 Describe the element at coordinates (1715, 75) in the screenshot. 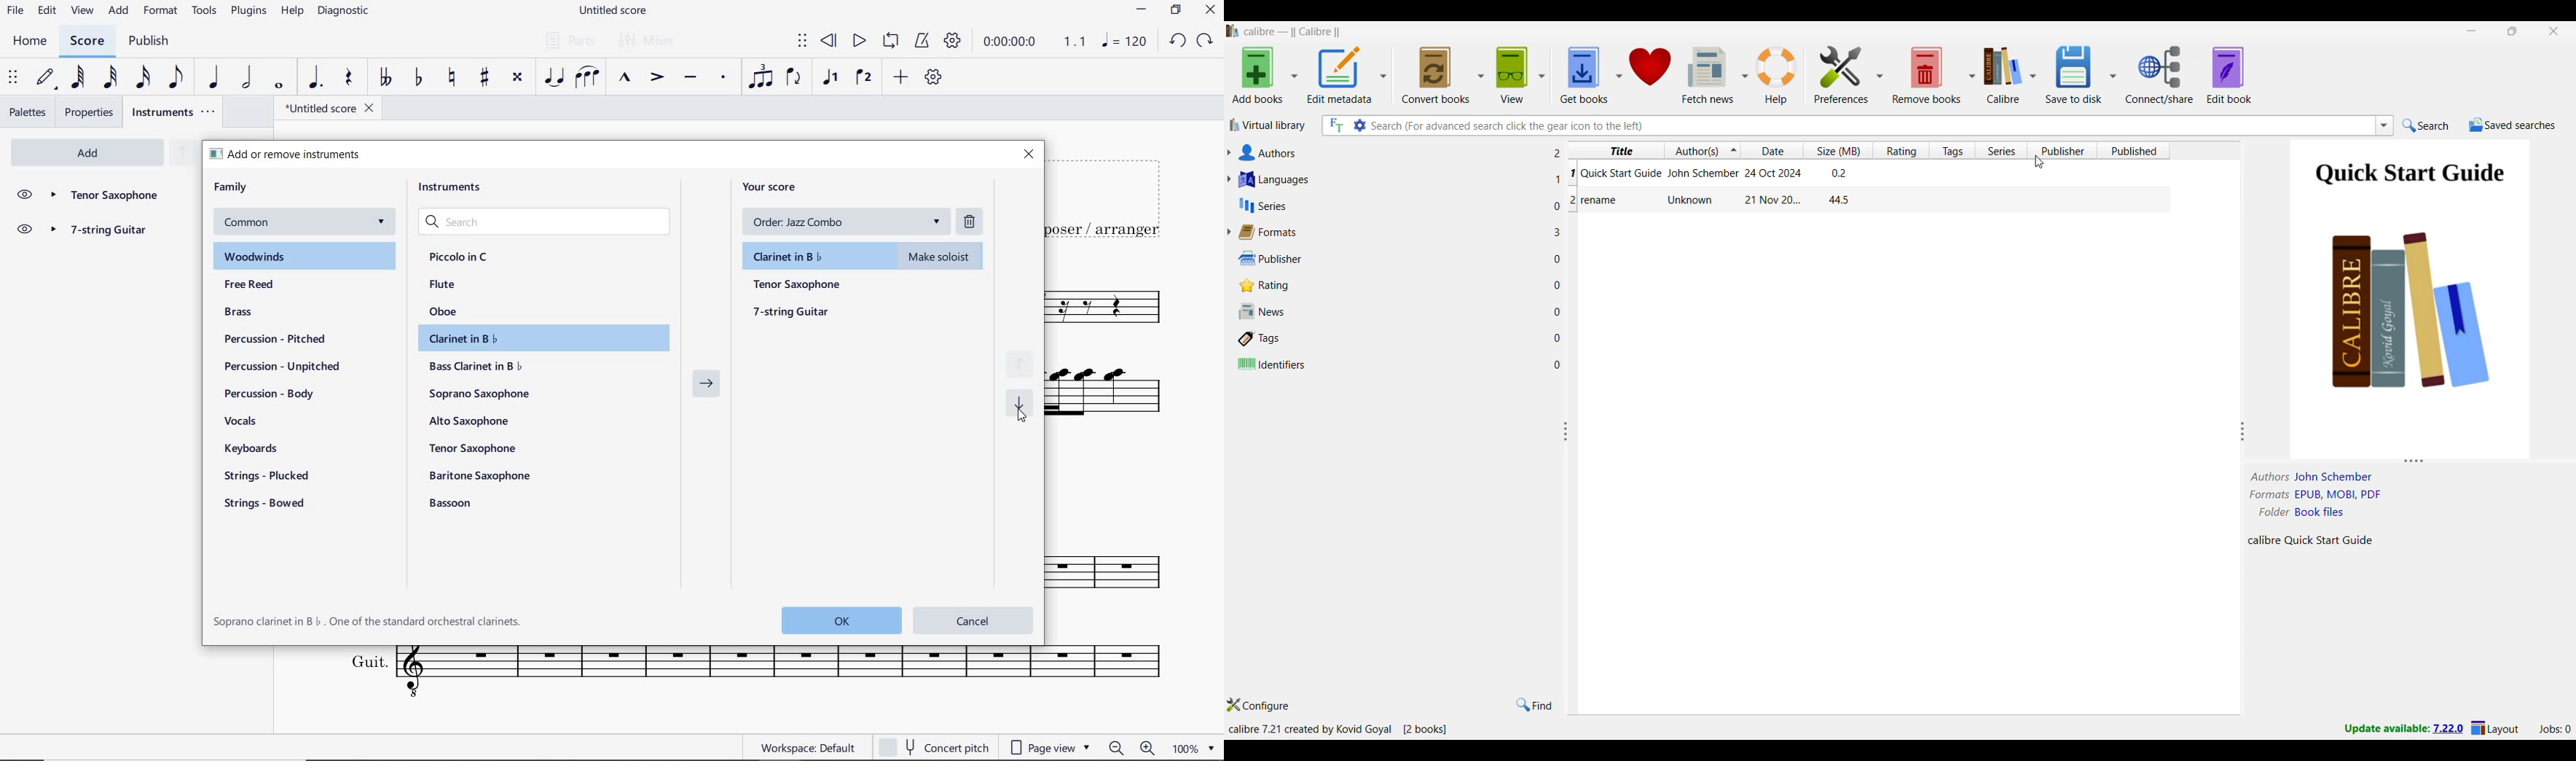

I see `News settings` at that location.